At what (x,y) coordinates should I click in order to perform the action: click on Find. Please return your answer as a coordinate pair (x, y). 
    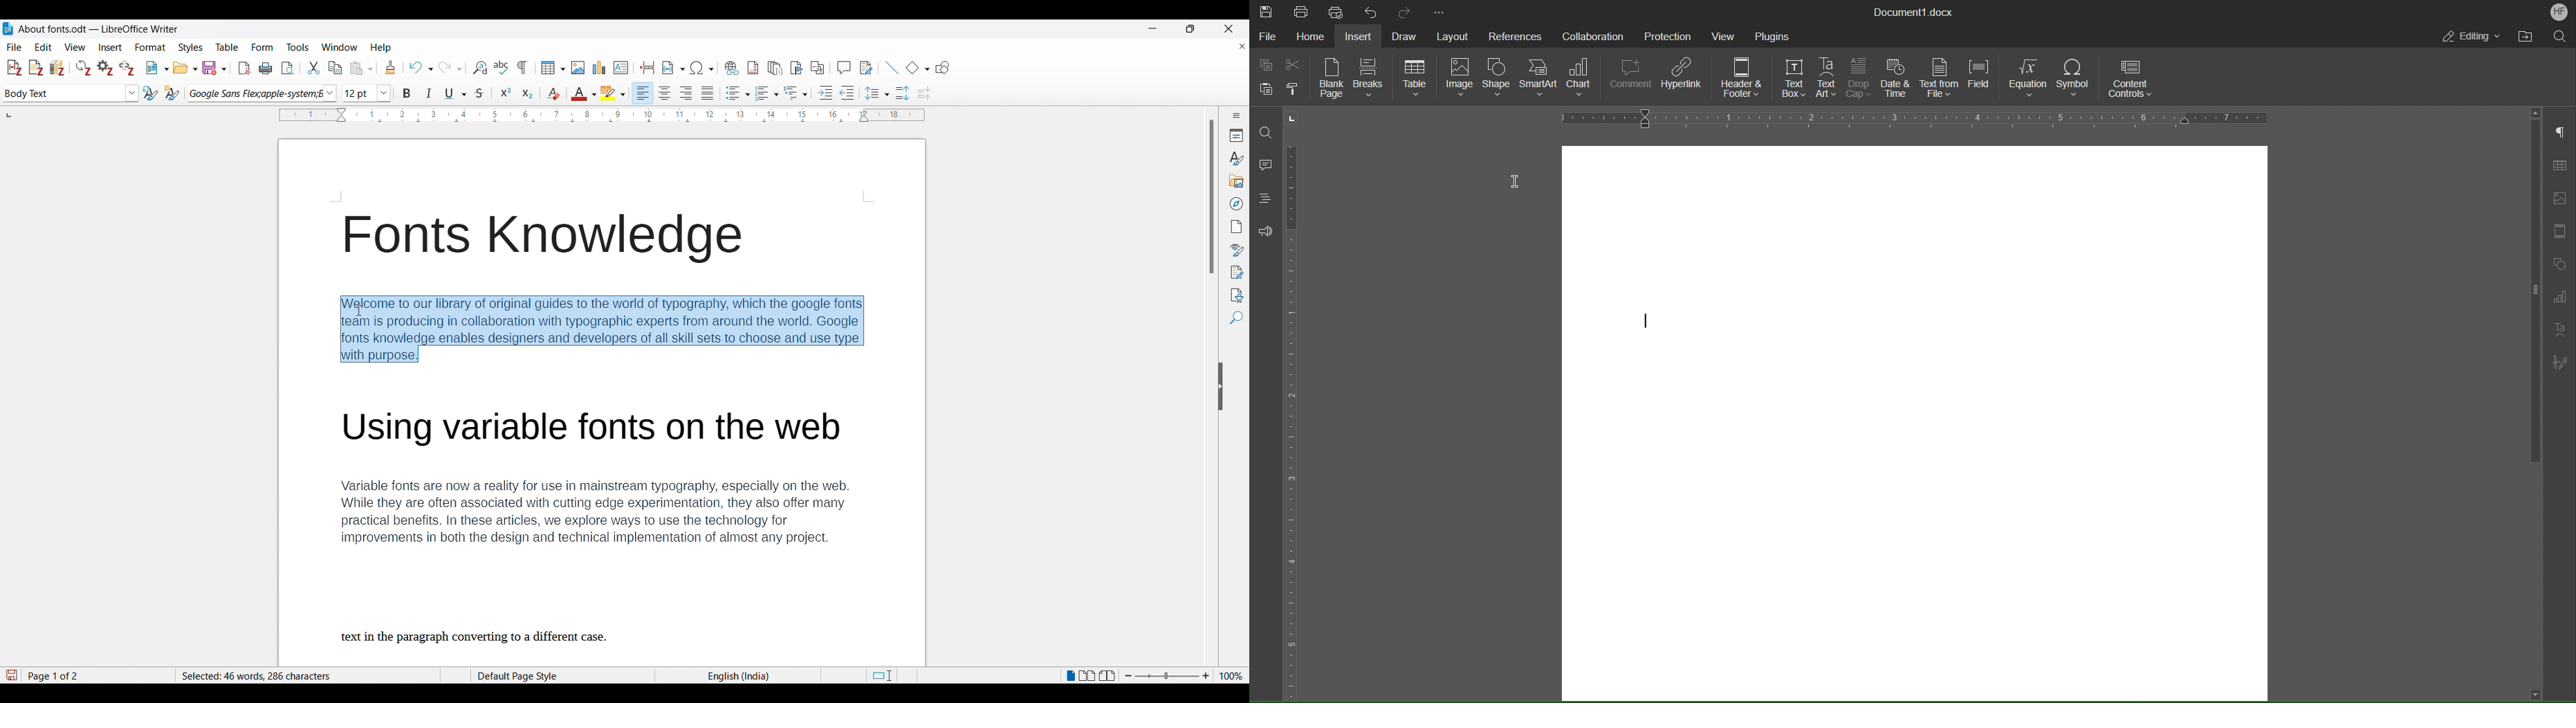
    Looking at the image, I should click on (1266, 134).